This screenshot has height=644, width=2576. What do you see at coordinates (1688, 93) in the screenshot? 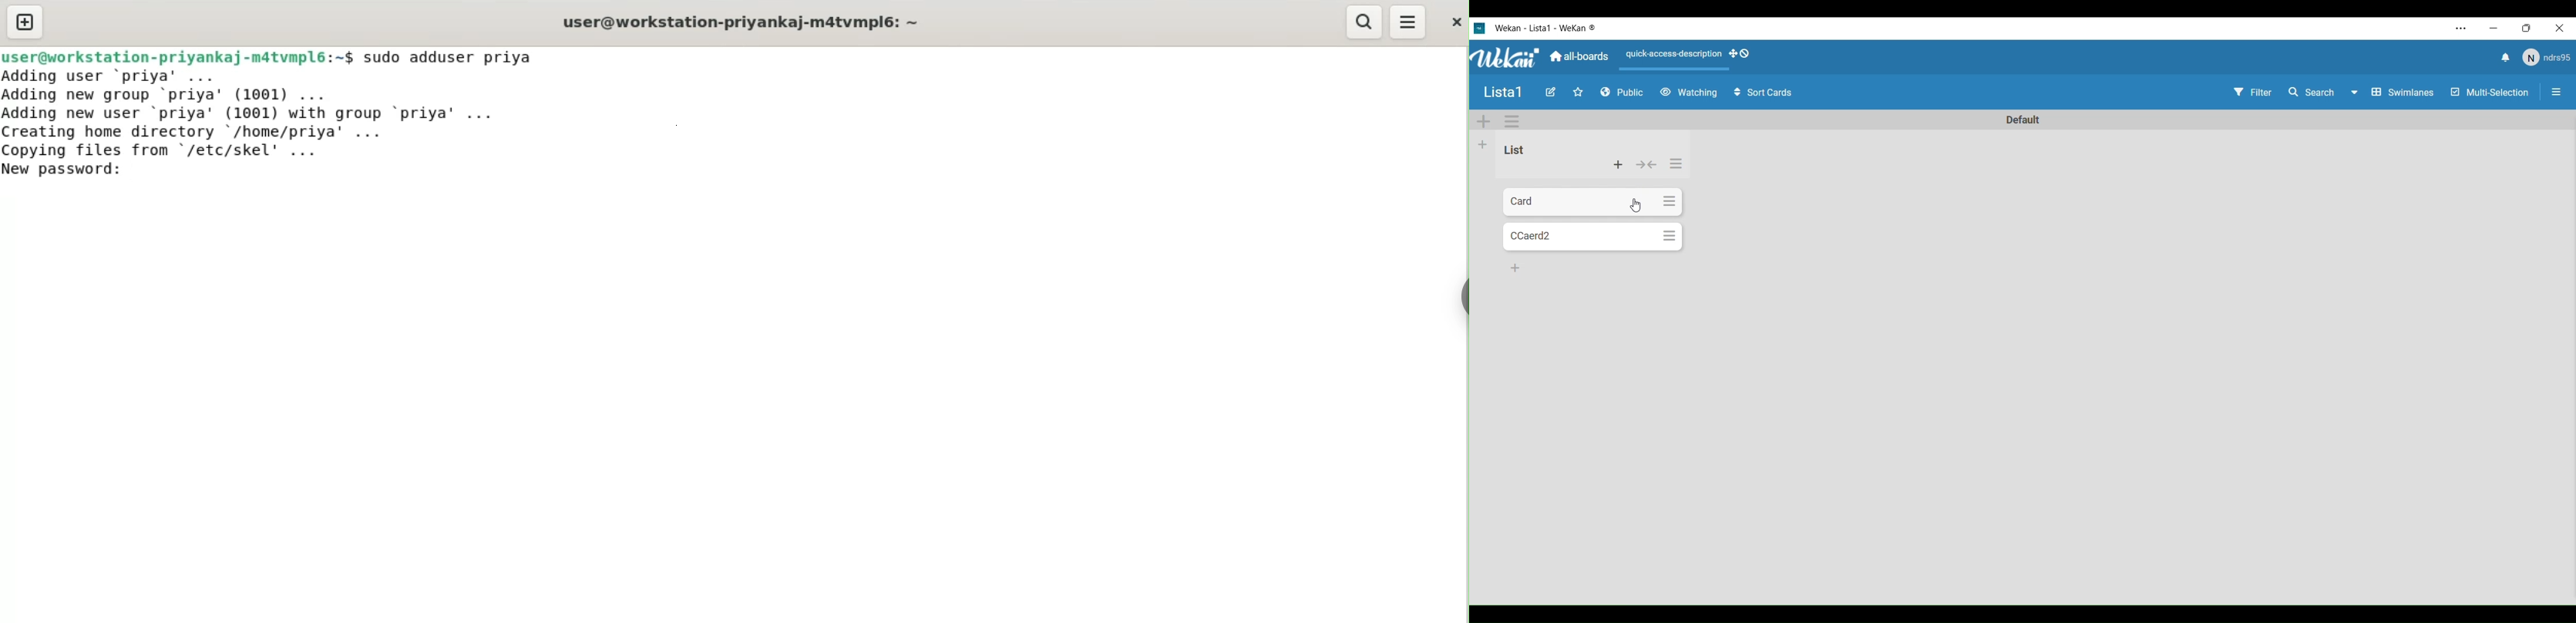
I see `Watching` at bounding box center [1688, 93].